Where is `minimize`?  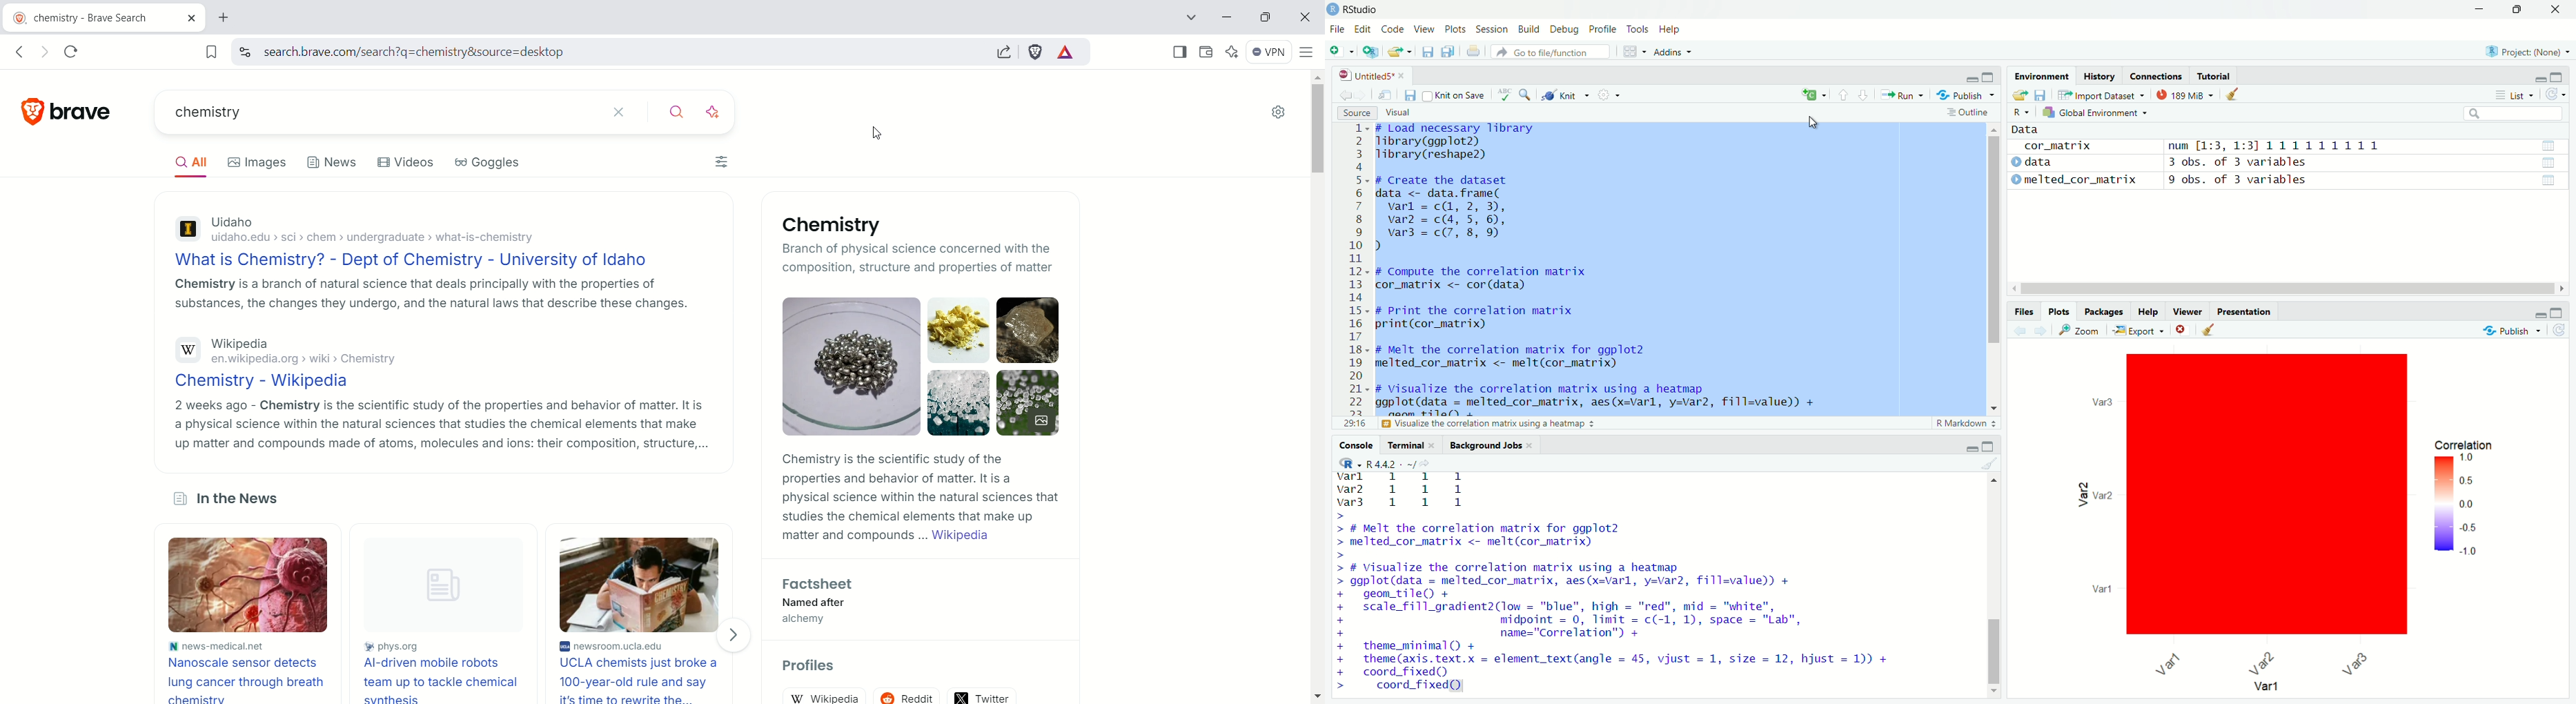 minimize is located at coordinates (1972, 447).